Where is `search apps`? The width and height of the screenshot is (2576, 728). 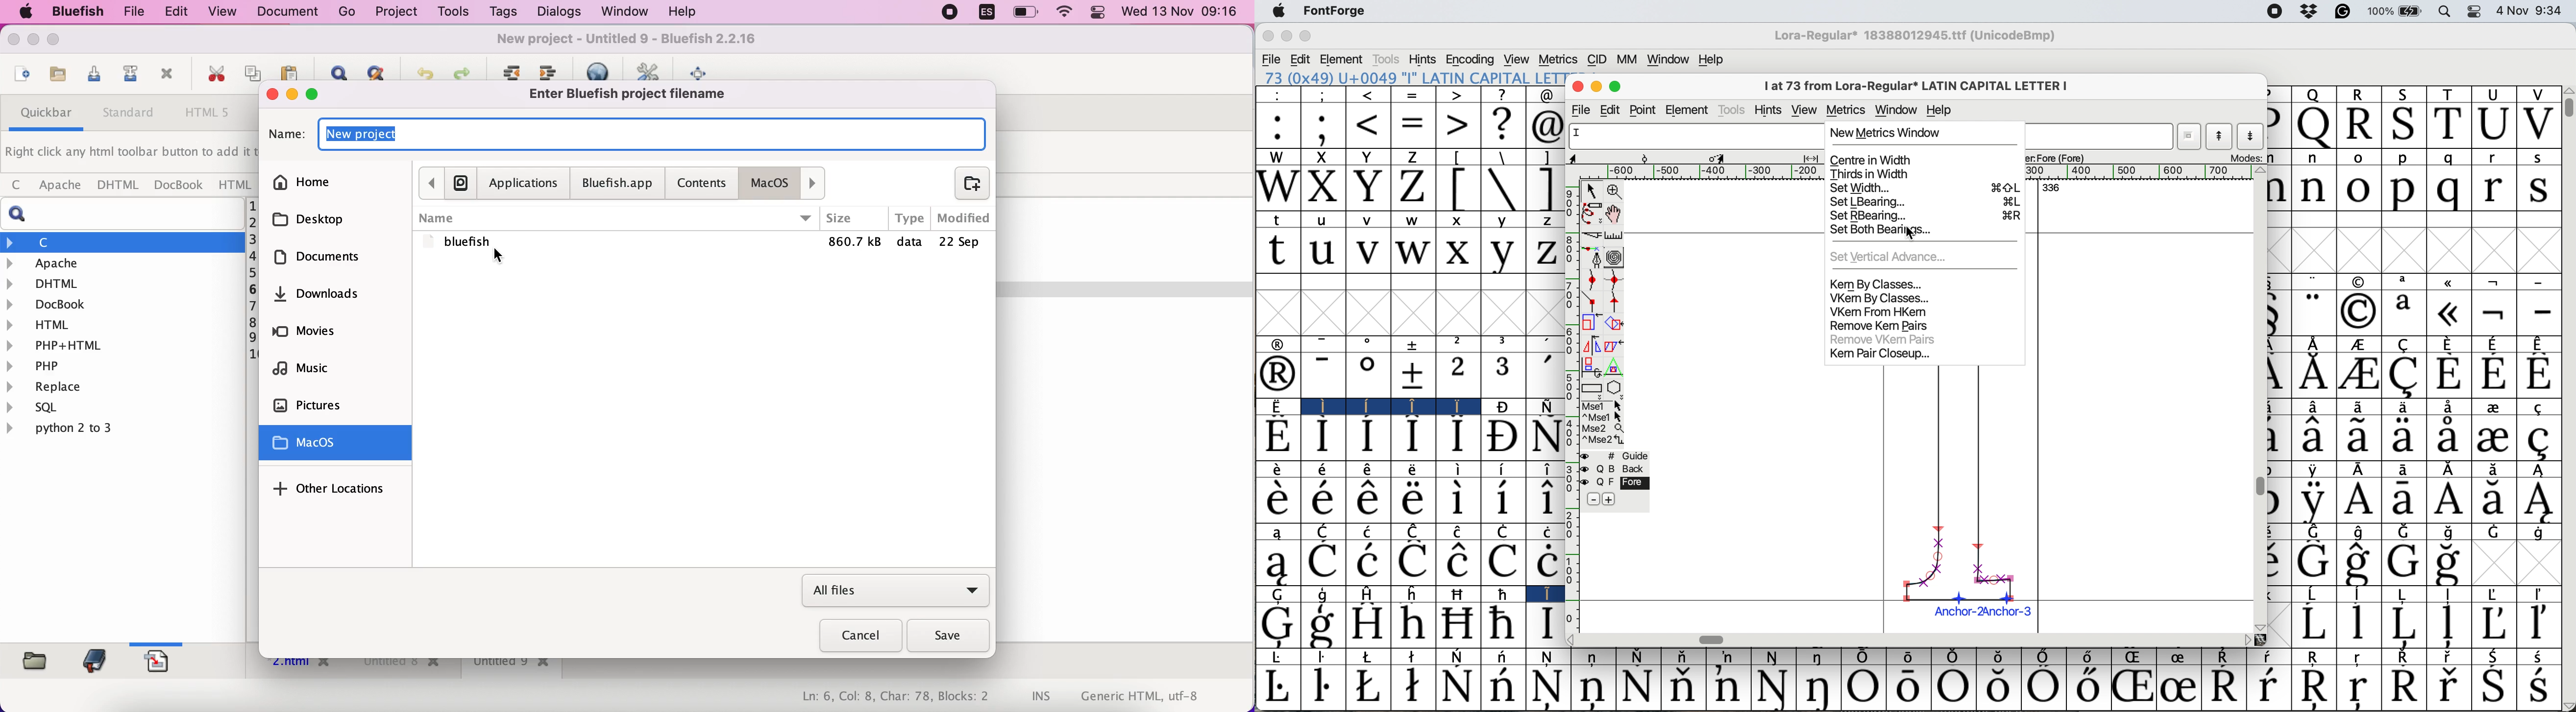 search apps is located at coordinates (460, 182).